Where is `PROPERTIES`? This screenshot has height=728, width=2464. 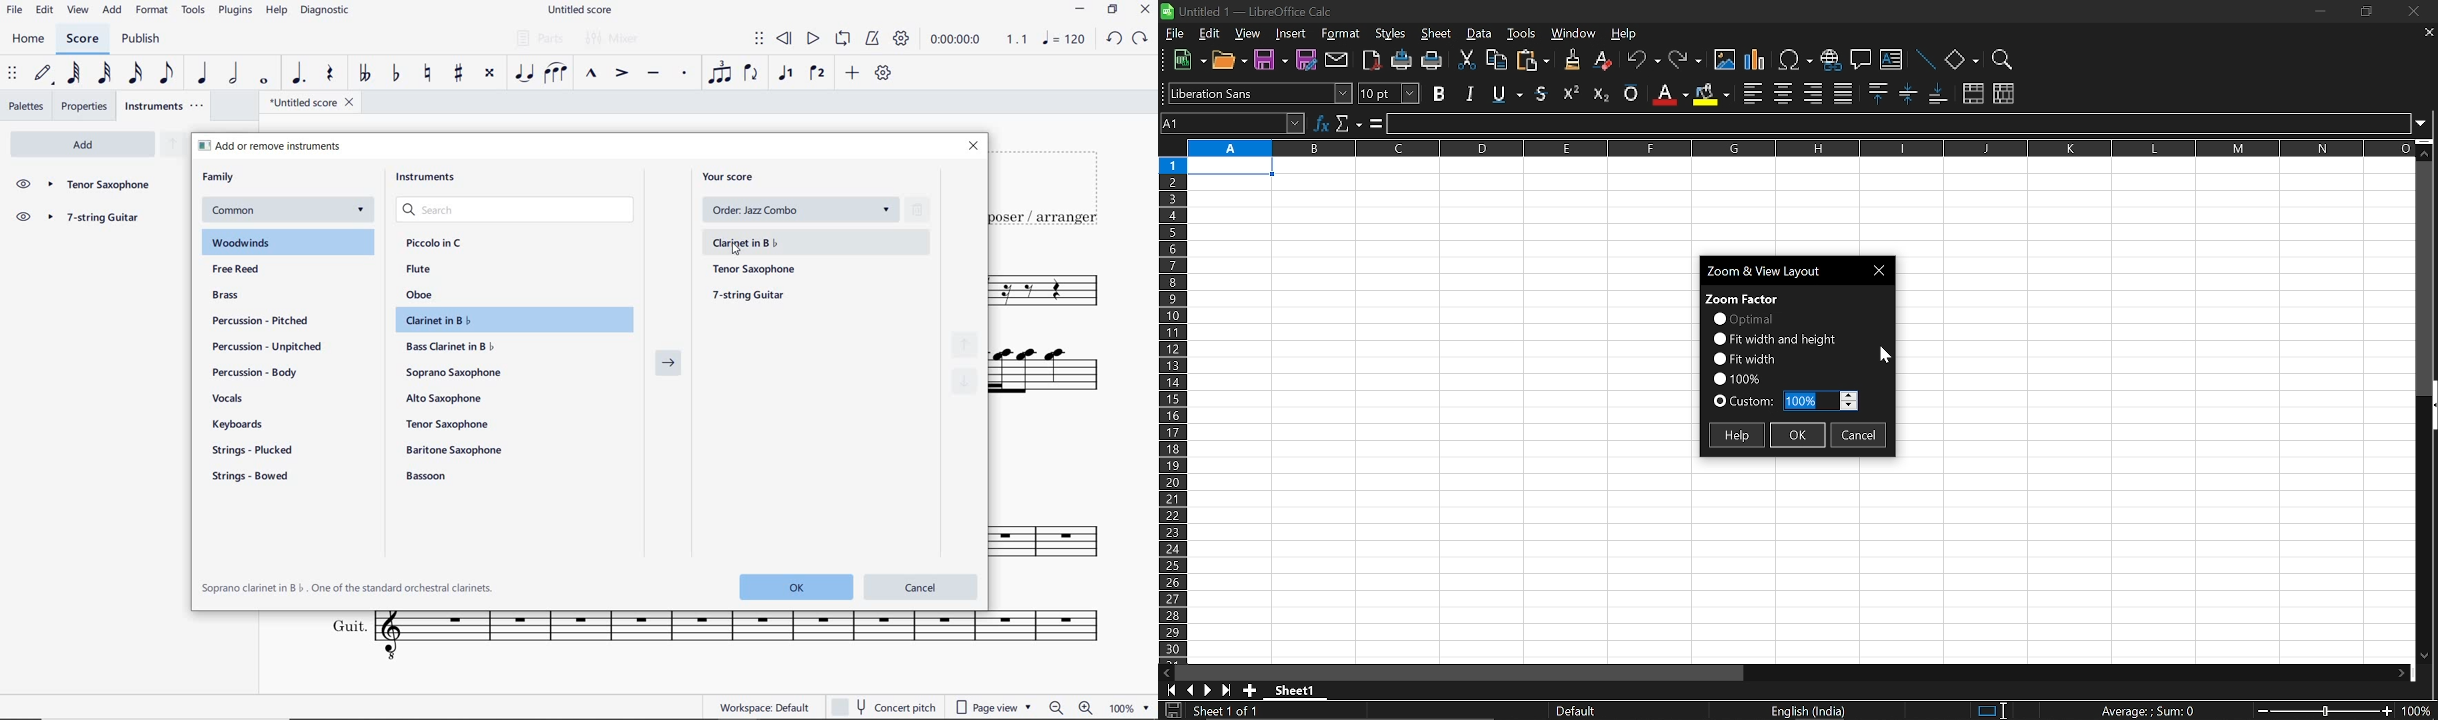 PROPERTIES is located at coordinates (87, 106).